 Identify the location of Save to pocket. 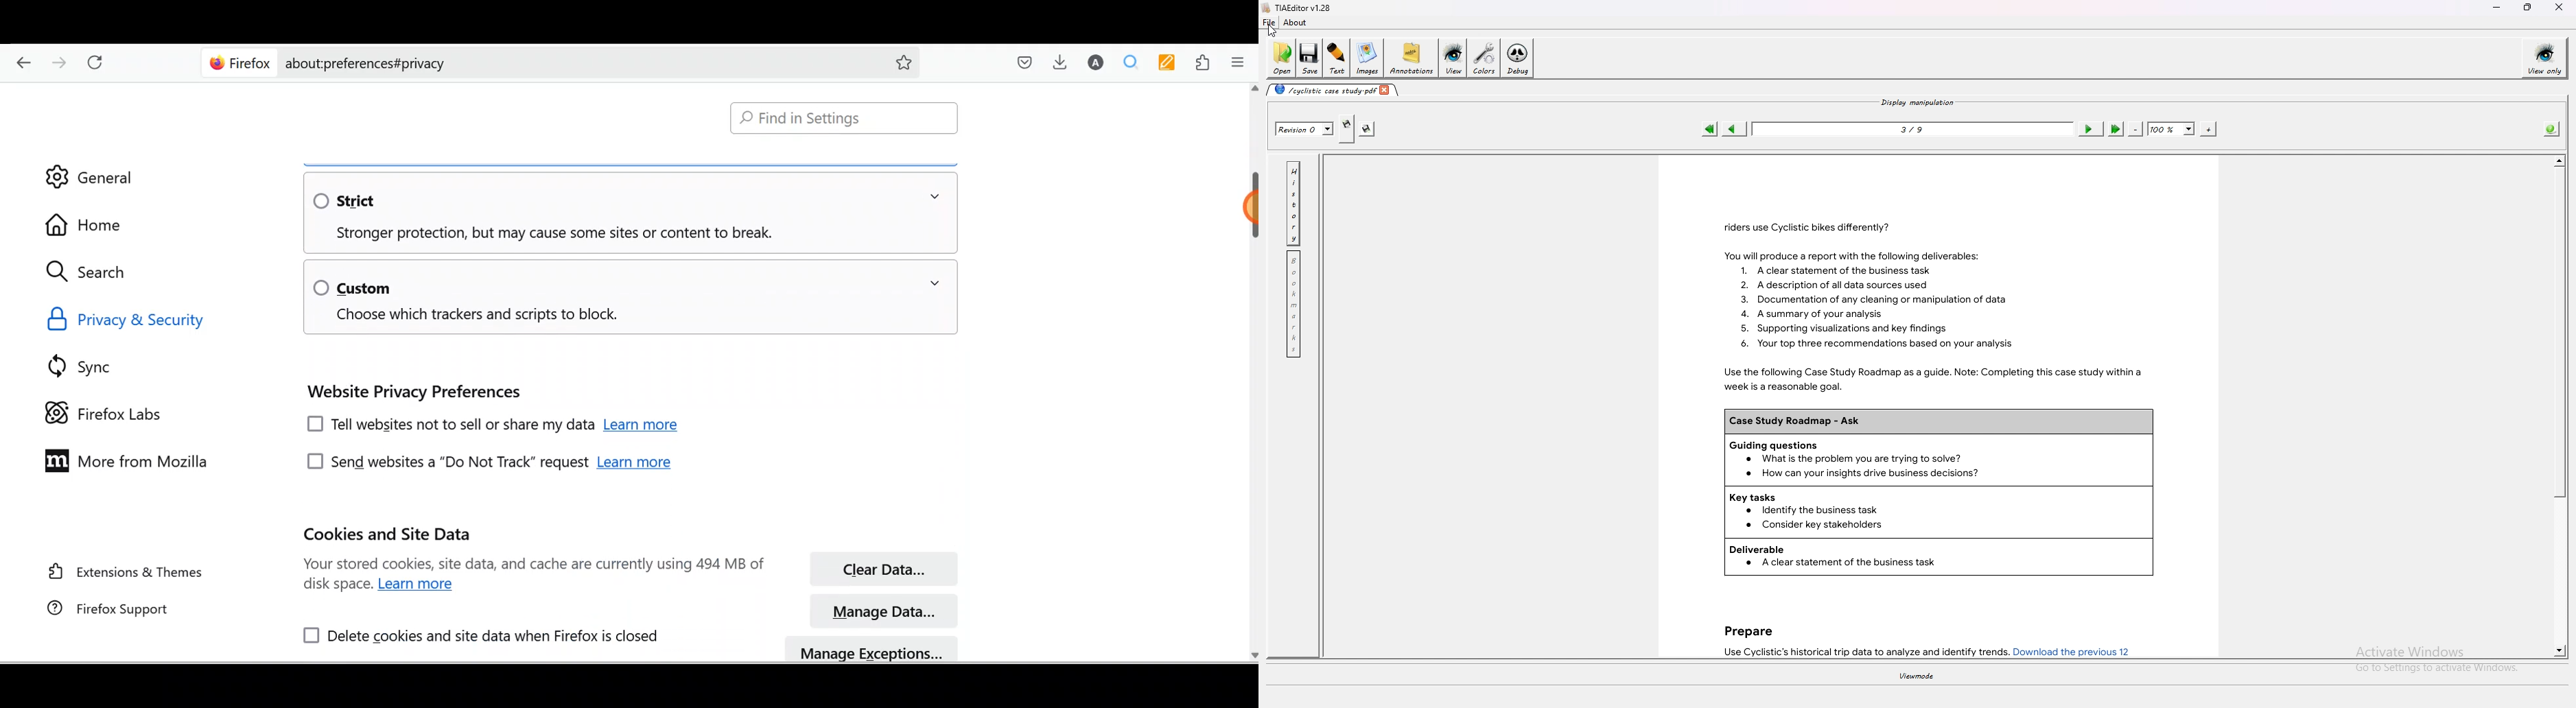
(1025, 61).